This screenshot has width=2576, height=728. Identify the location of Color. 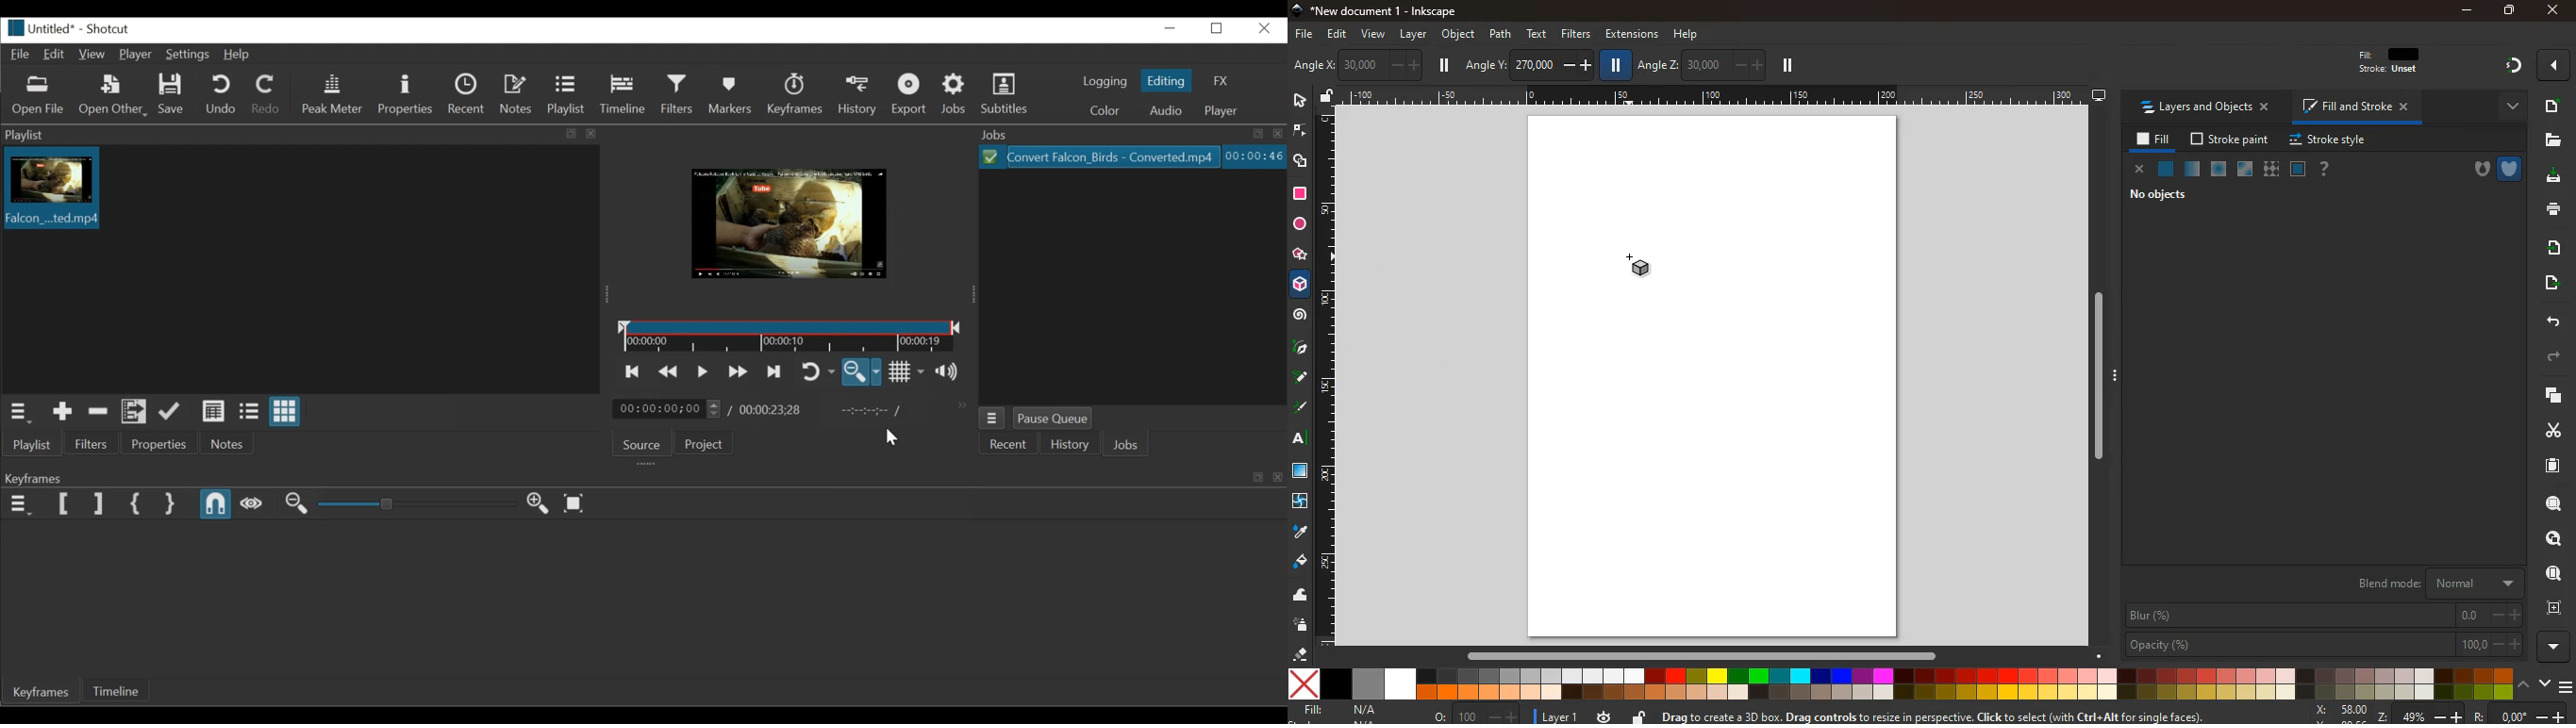
(1105, 111).